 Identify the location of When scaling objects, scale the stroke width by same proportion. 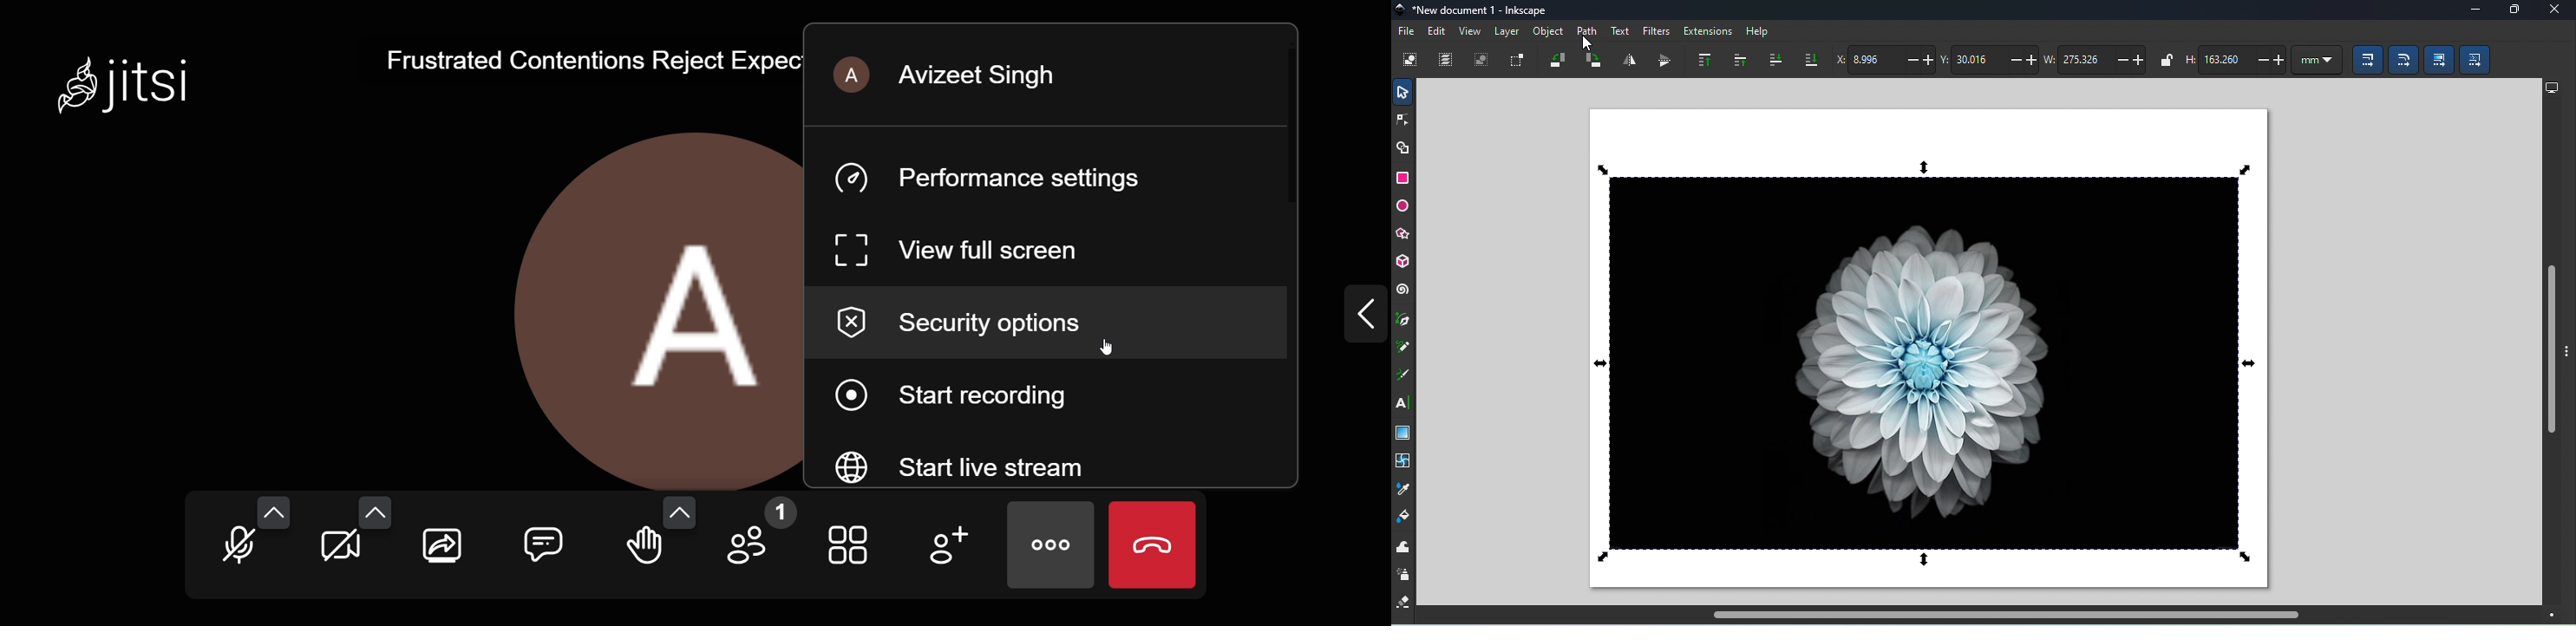
(2364, 62).